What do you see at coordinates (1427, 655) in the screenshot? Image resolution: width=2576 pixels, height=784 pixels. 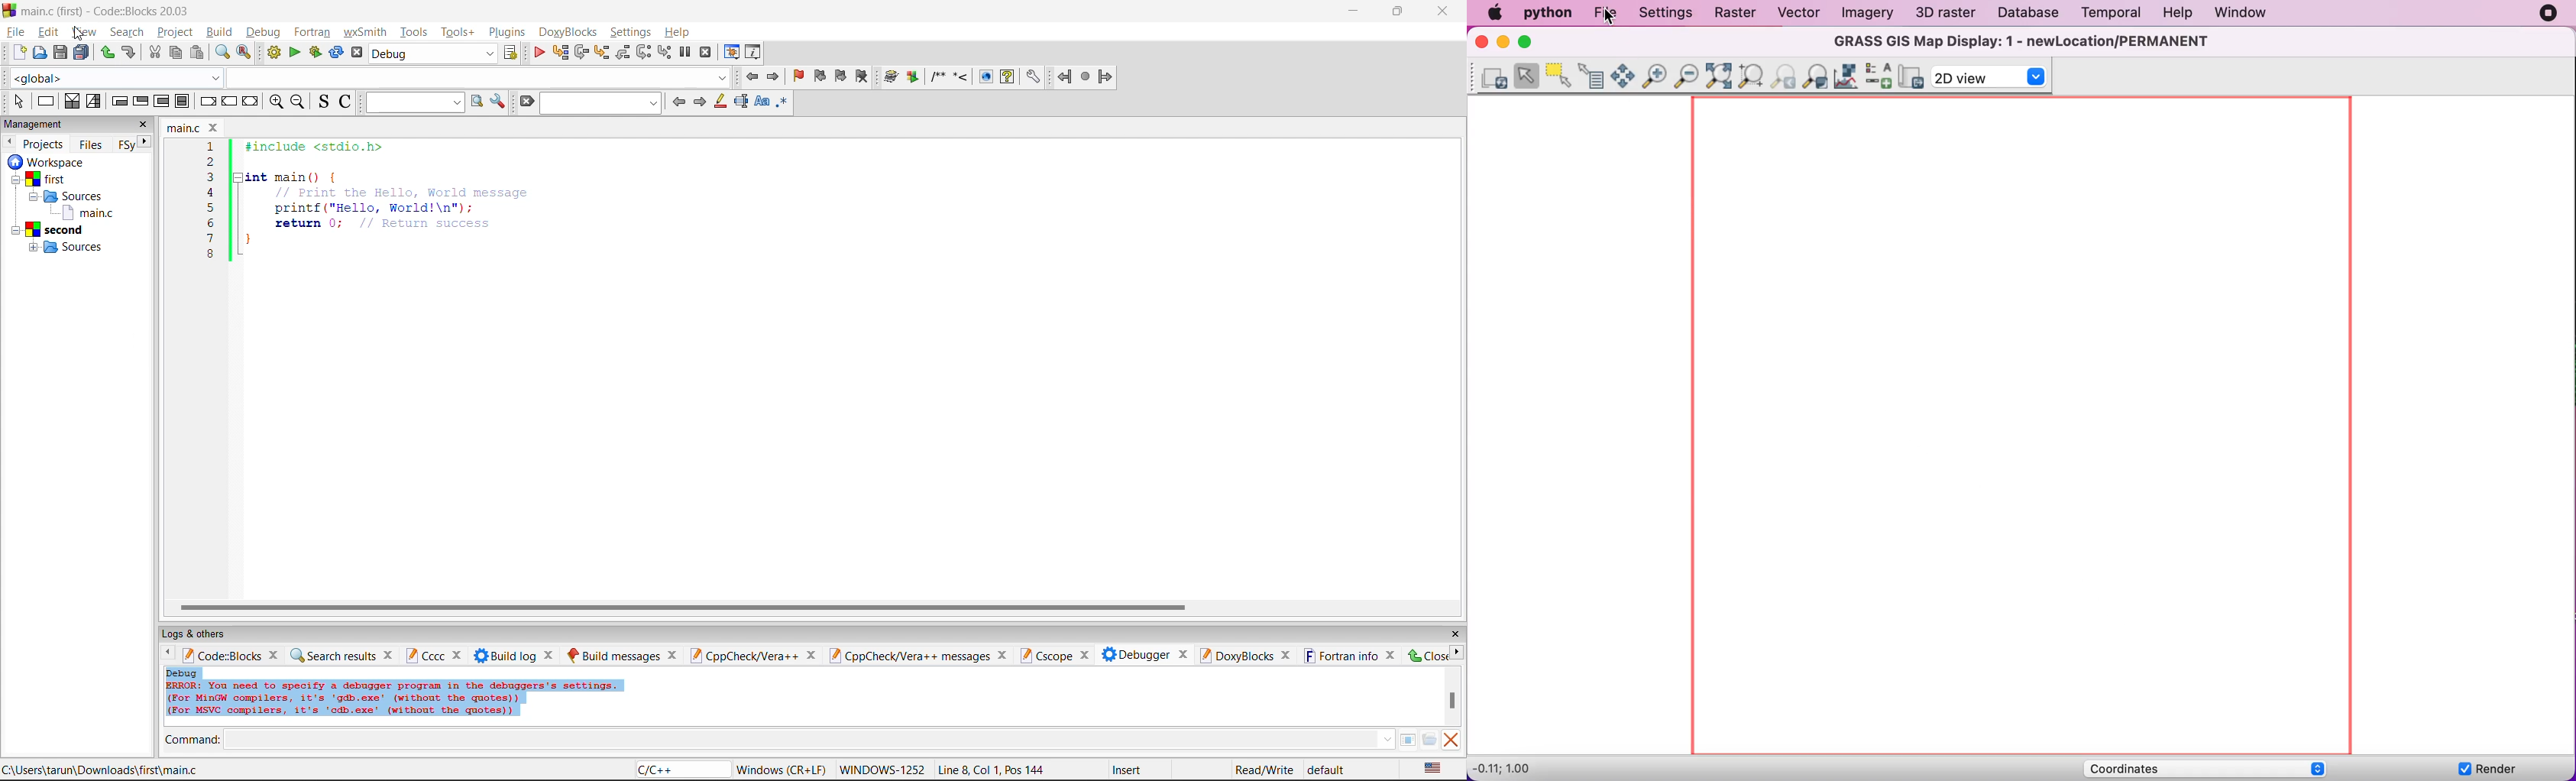 I see `Close` at bounding box center [1427, 655].